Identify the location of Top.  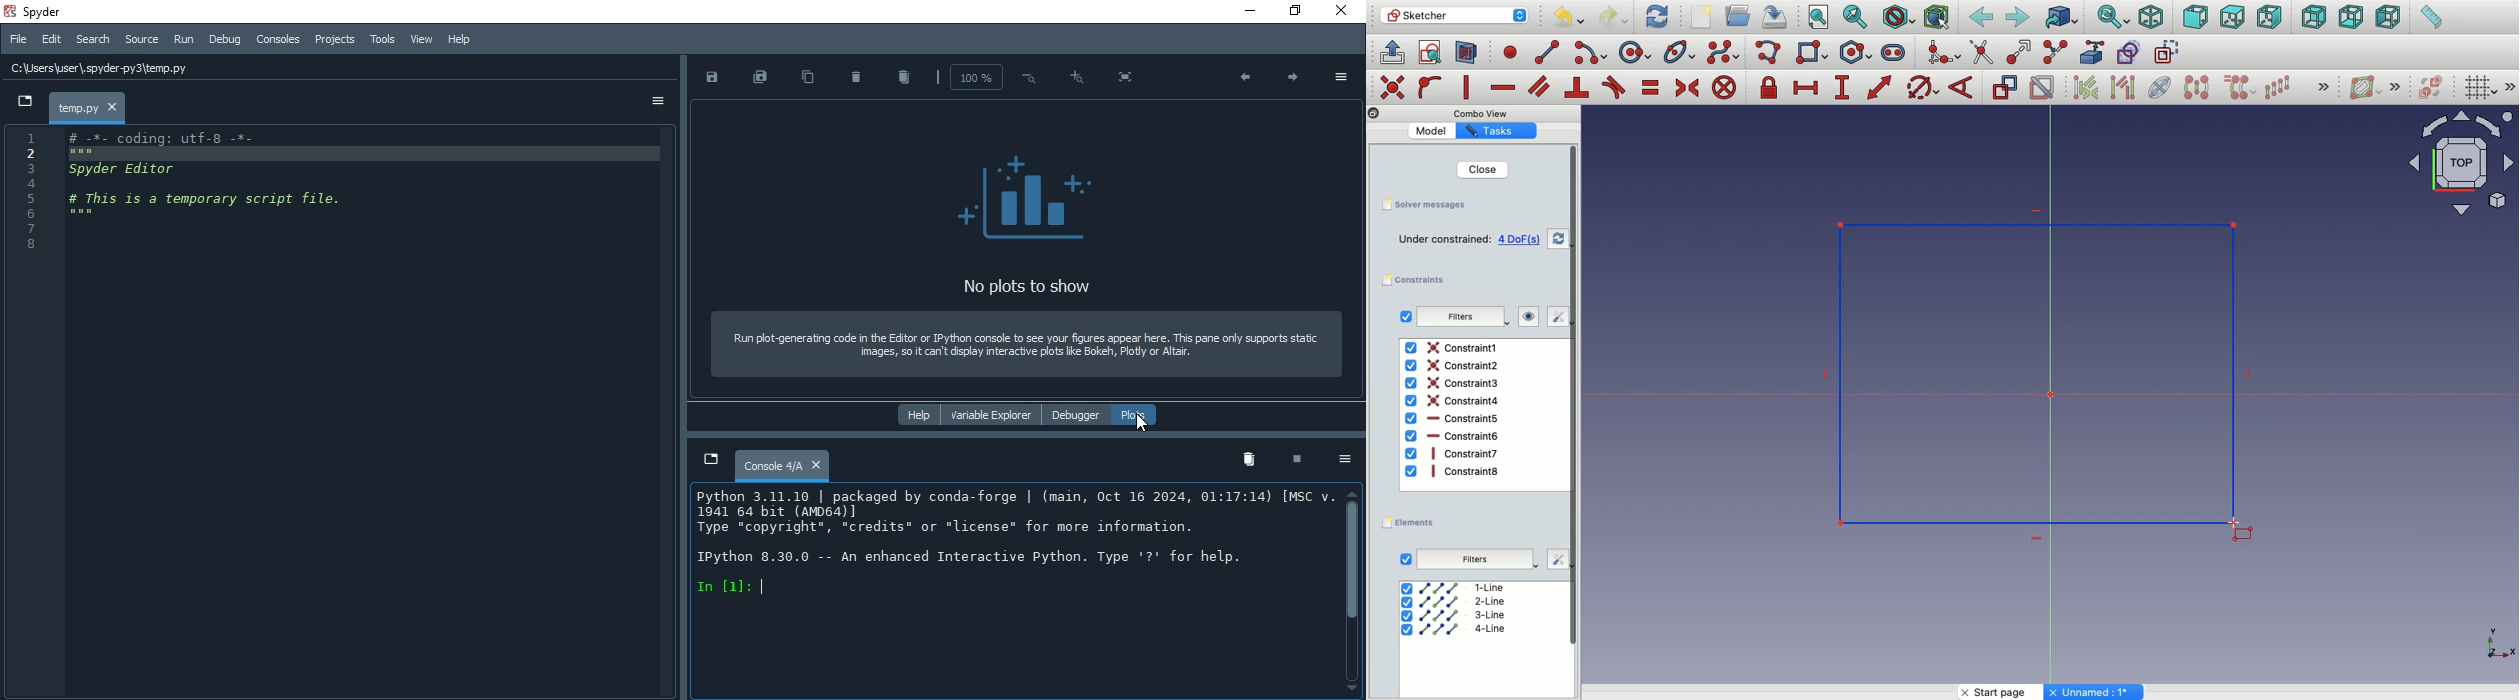
(2232, 18).